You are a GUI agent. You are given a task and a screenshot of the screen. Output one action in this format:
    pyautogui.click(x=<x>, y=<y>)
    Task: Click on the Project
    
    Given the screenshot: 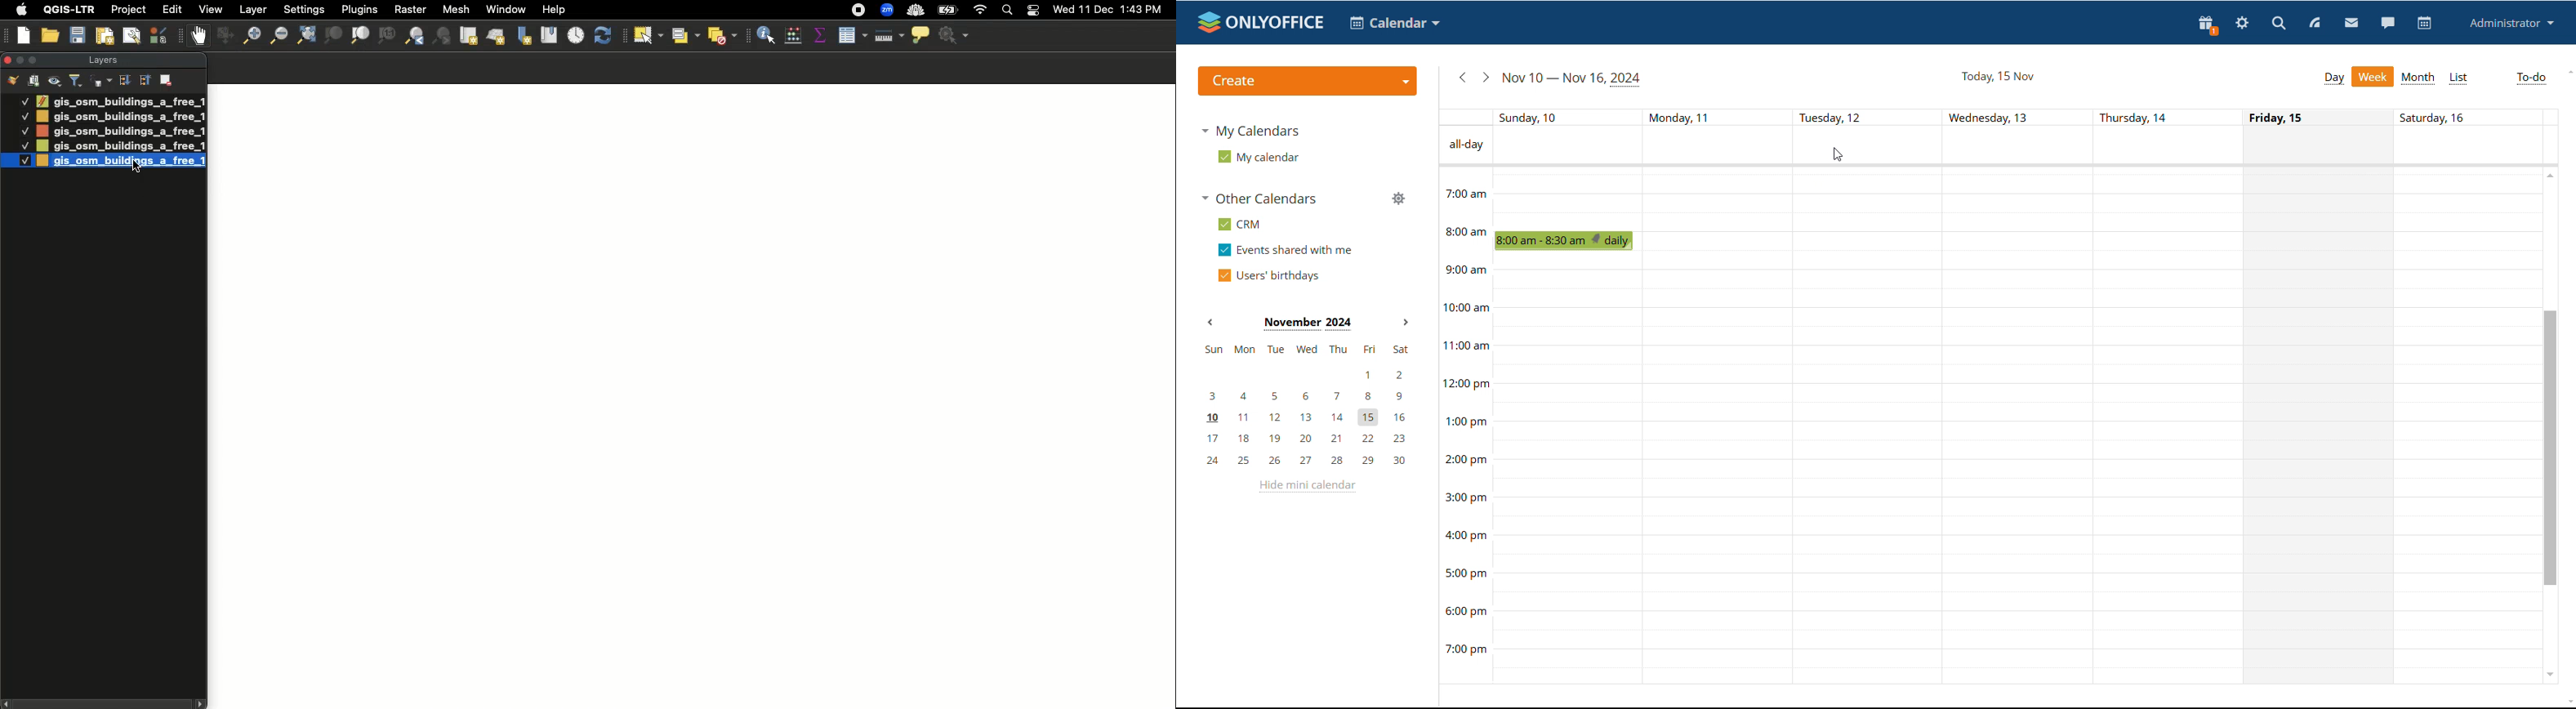 What is the action you would take?
    pyautogui.click(x=128, y=11)
    